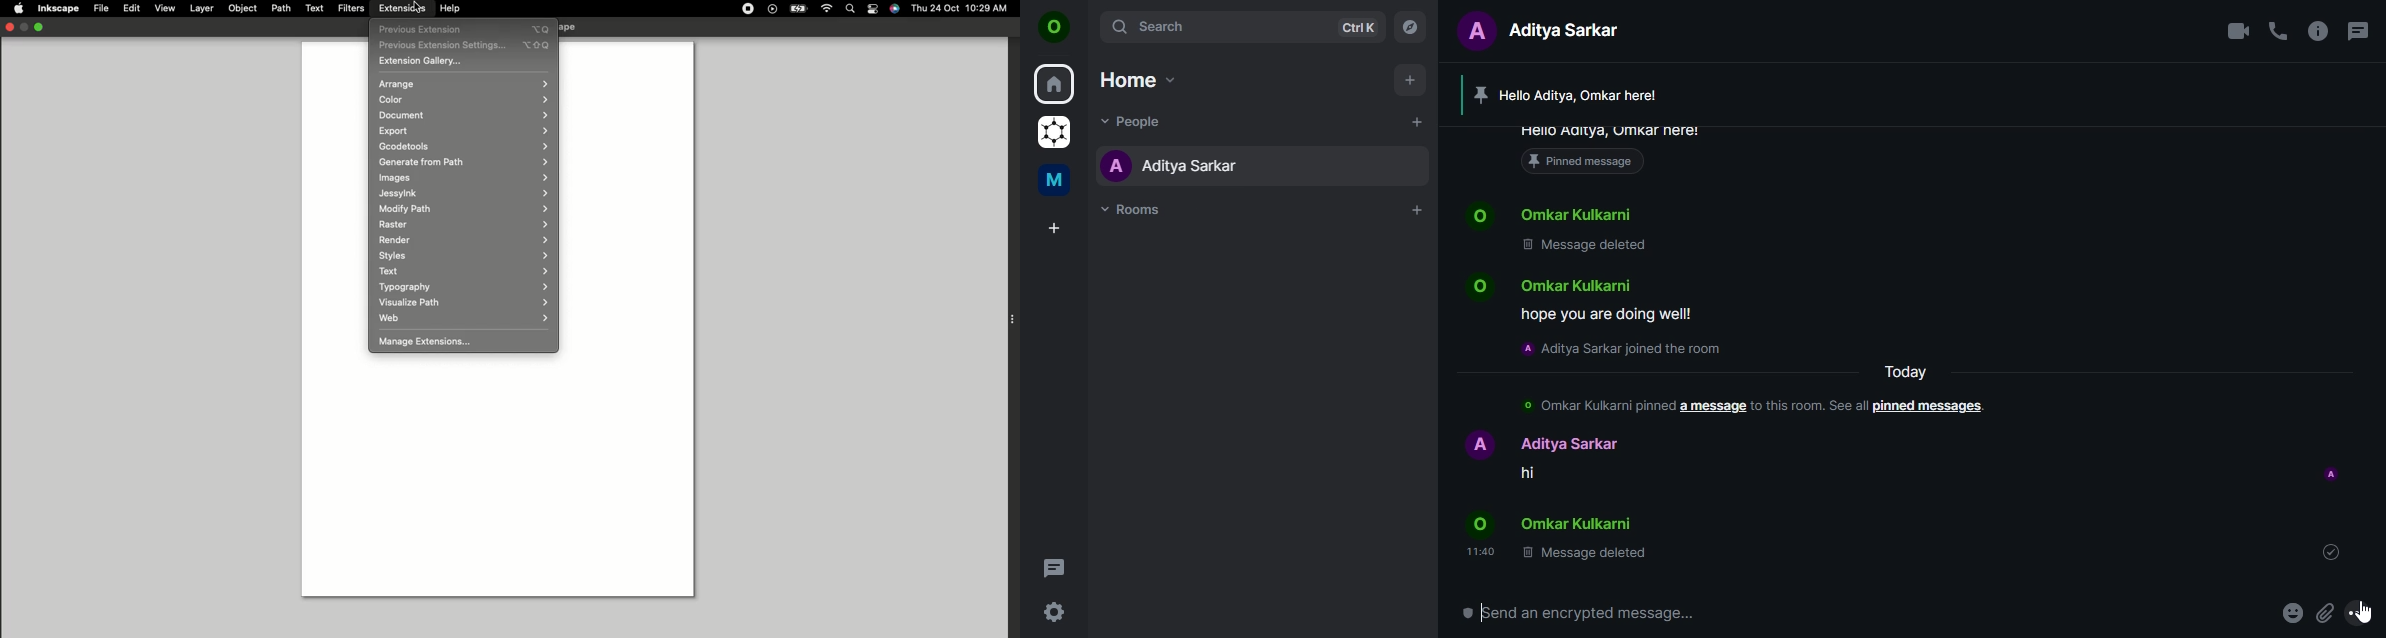  I want to click on create a space, so click(1057, 229).